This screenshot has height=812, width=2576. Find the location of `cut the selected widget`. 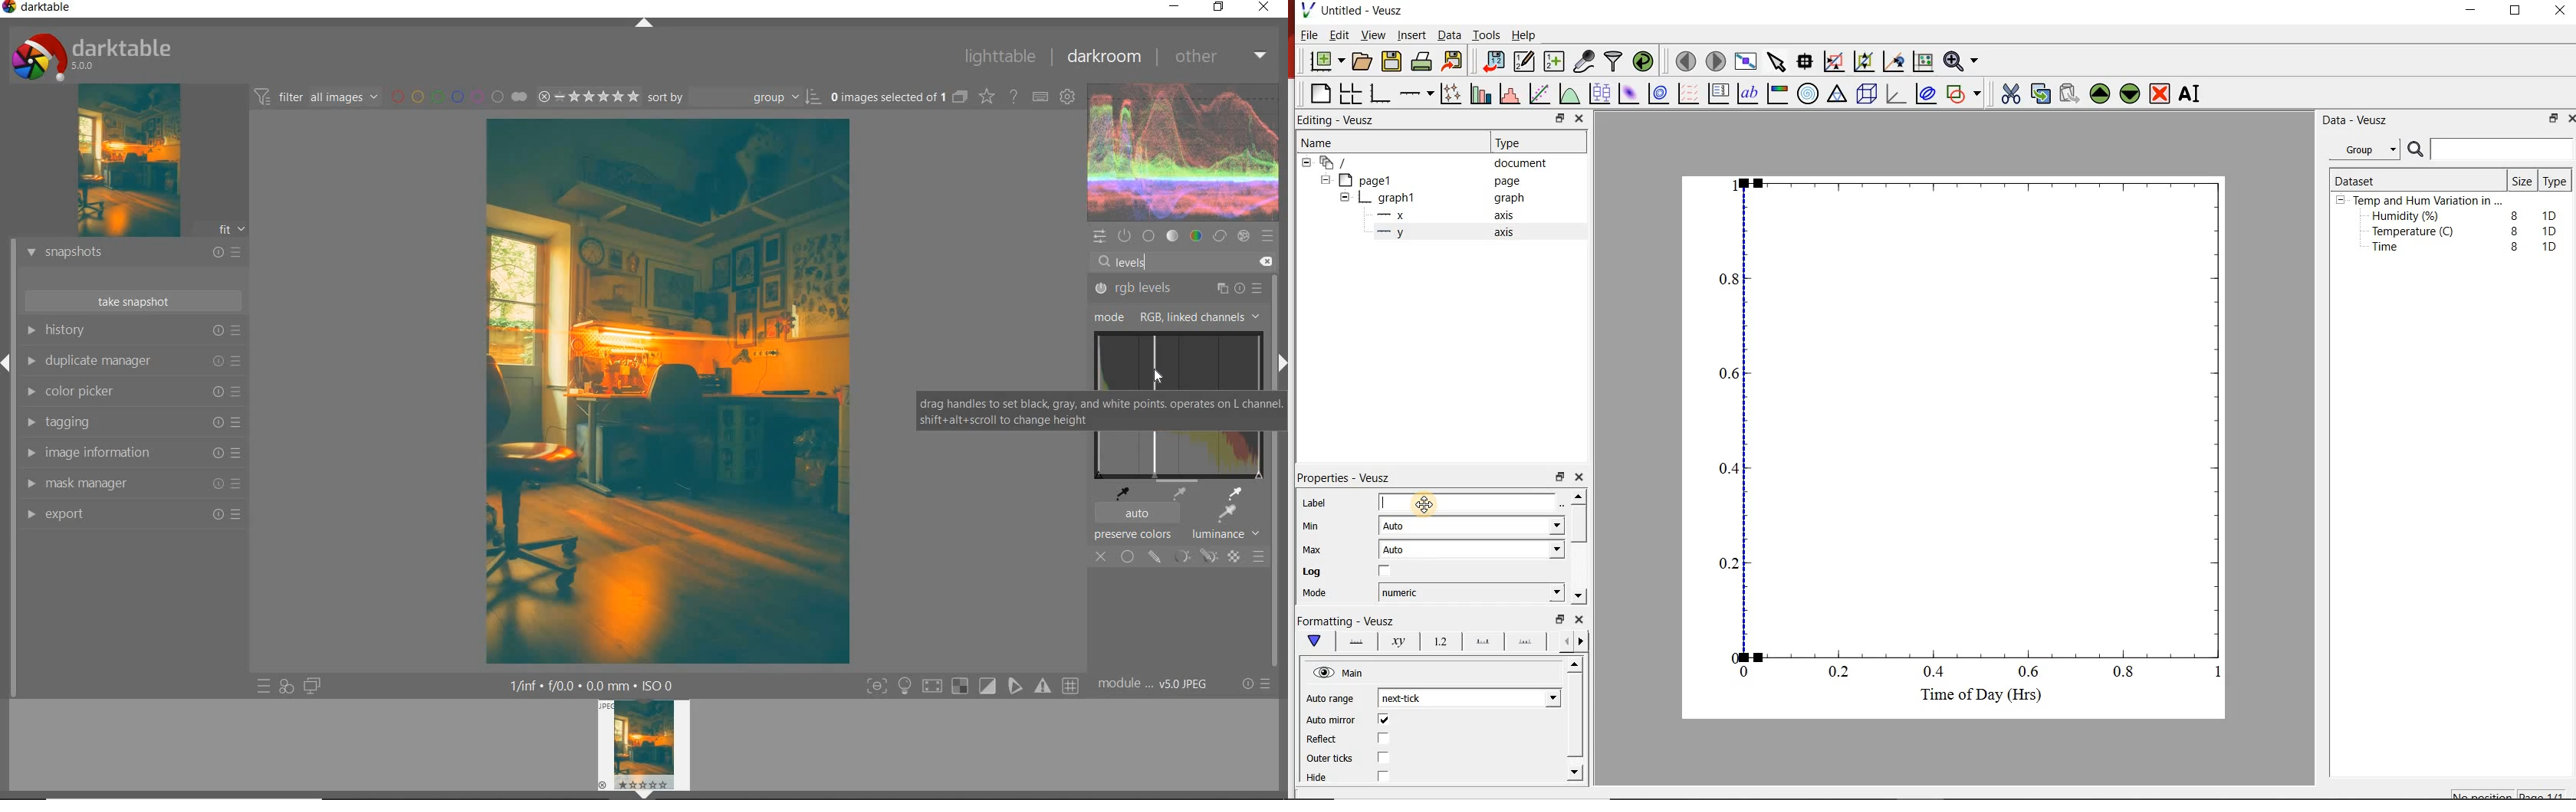

cut the selected widget is located at coordinates (2009, 92).